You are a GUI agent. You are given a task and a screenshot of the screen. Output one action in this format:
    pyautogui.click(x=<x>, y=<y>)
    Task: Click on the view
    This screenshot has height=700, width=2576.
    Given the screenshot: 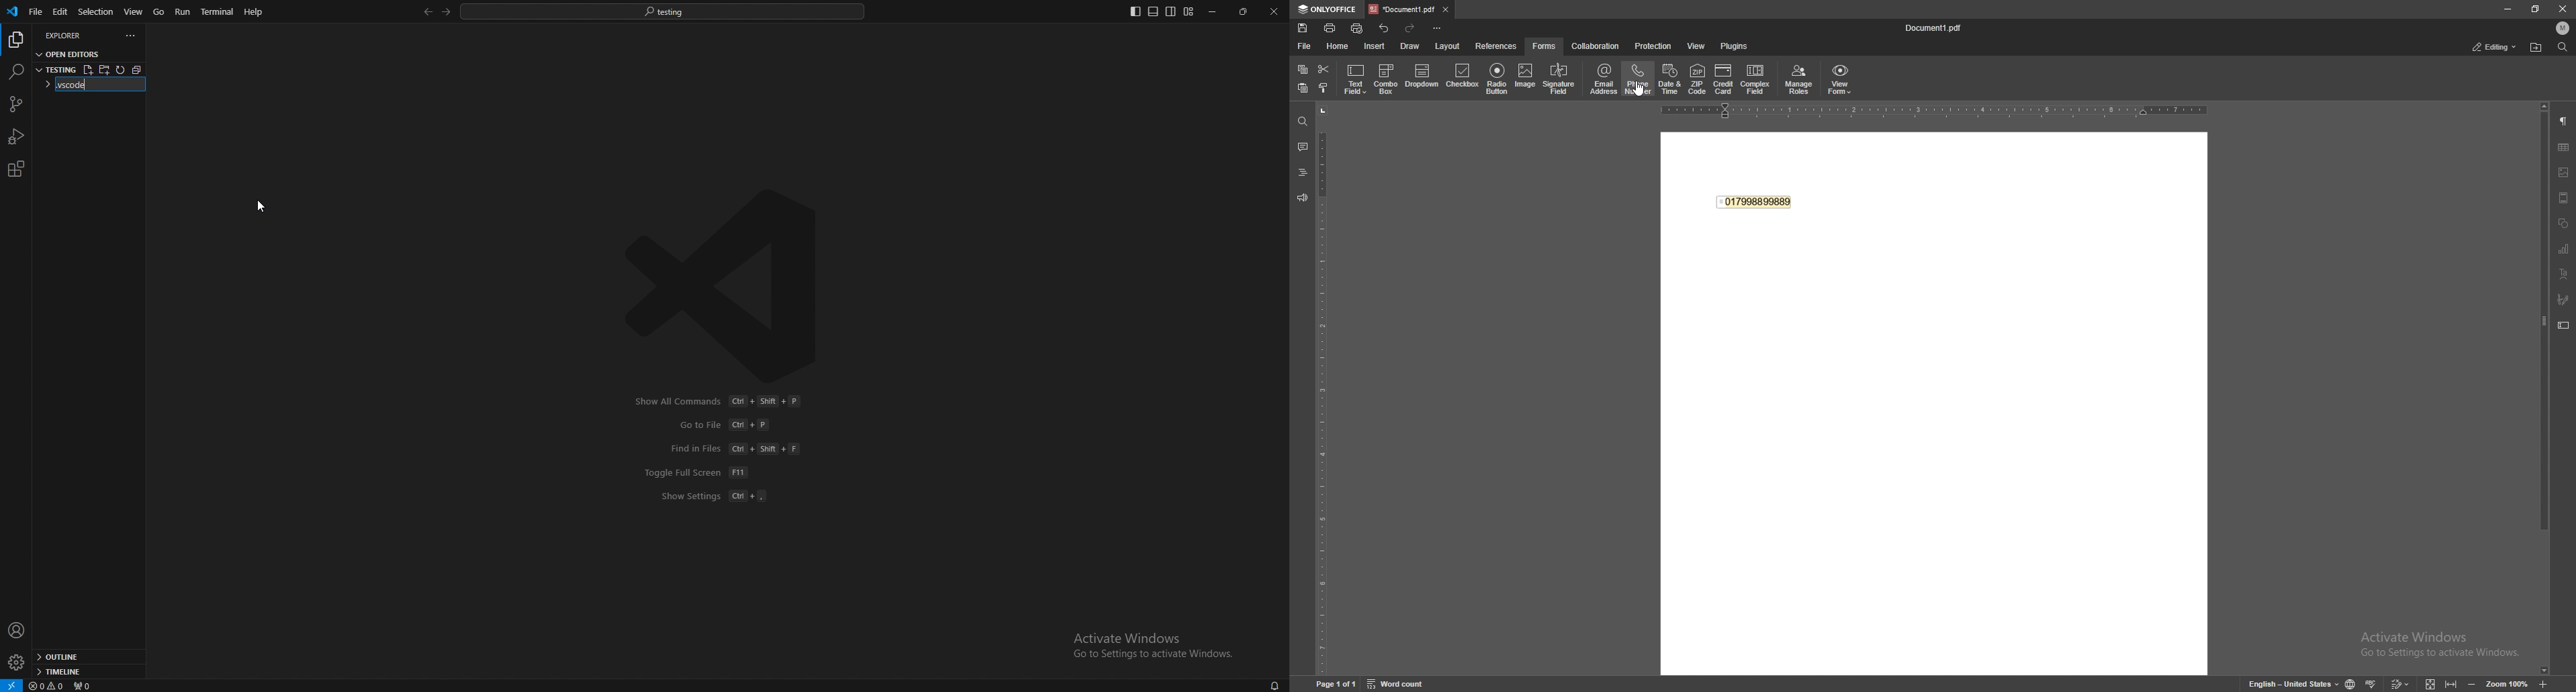 What is the action you would take?
    pyautogui.click(x=1698, y=46)
    